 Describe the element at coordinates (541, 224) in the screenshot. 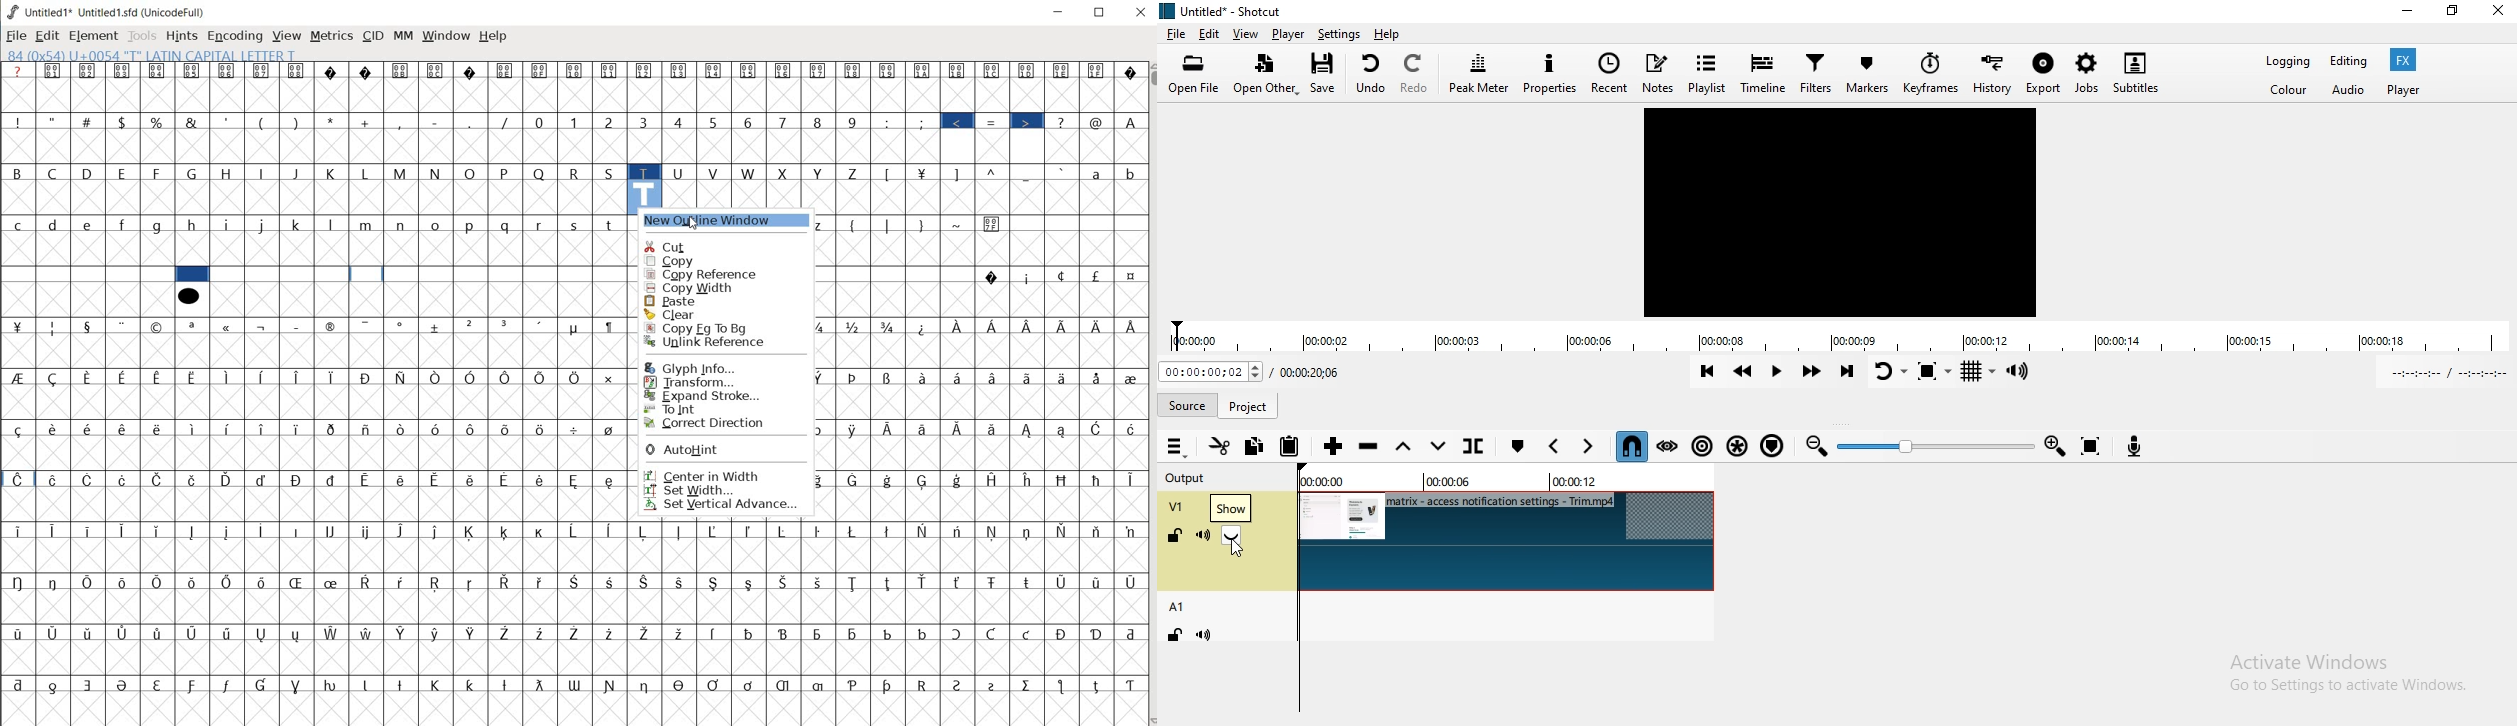

I see `r` at that location.